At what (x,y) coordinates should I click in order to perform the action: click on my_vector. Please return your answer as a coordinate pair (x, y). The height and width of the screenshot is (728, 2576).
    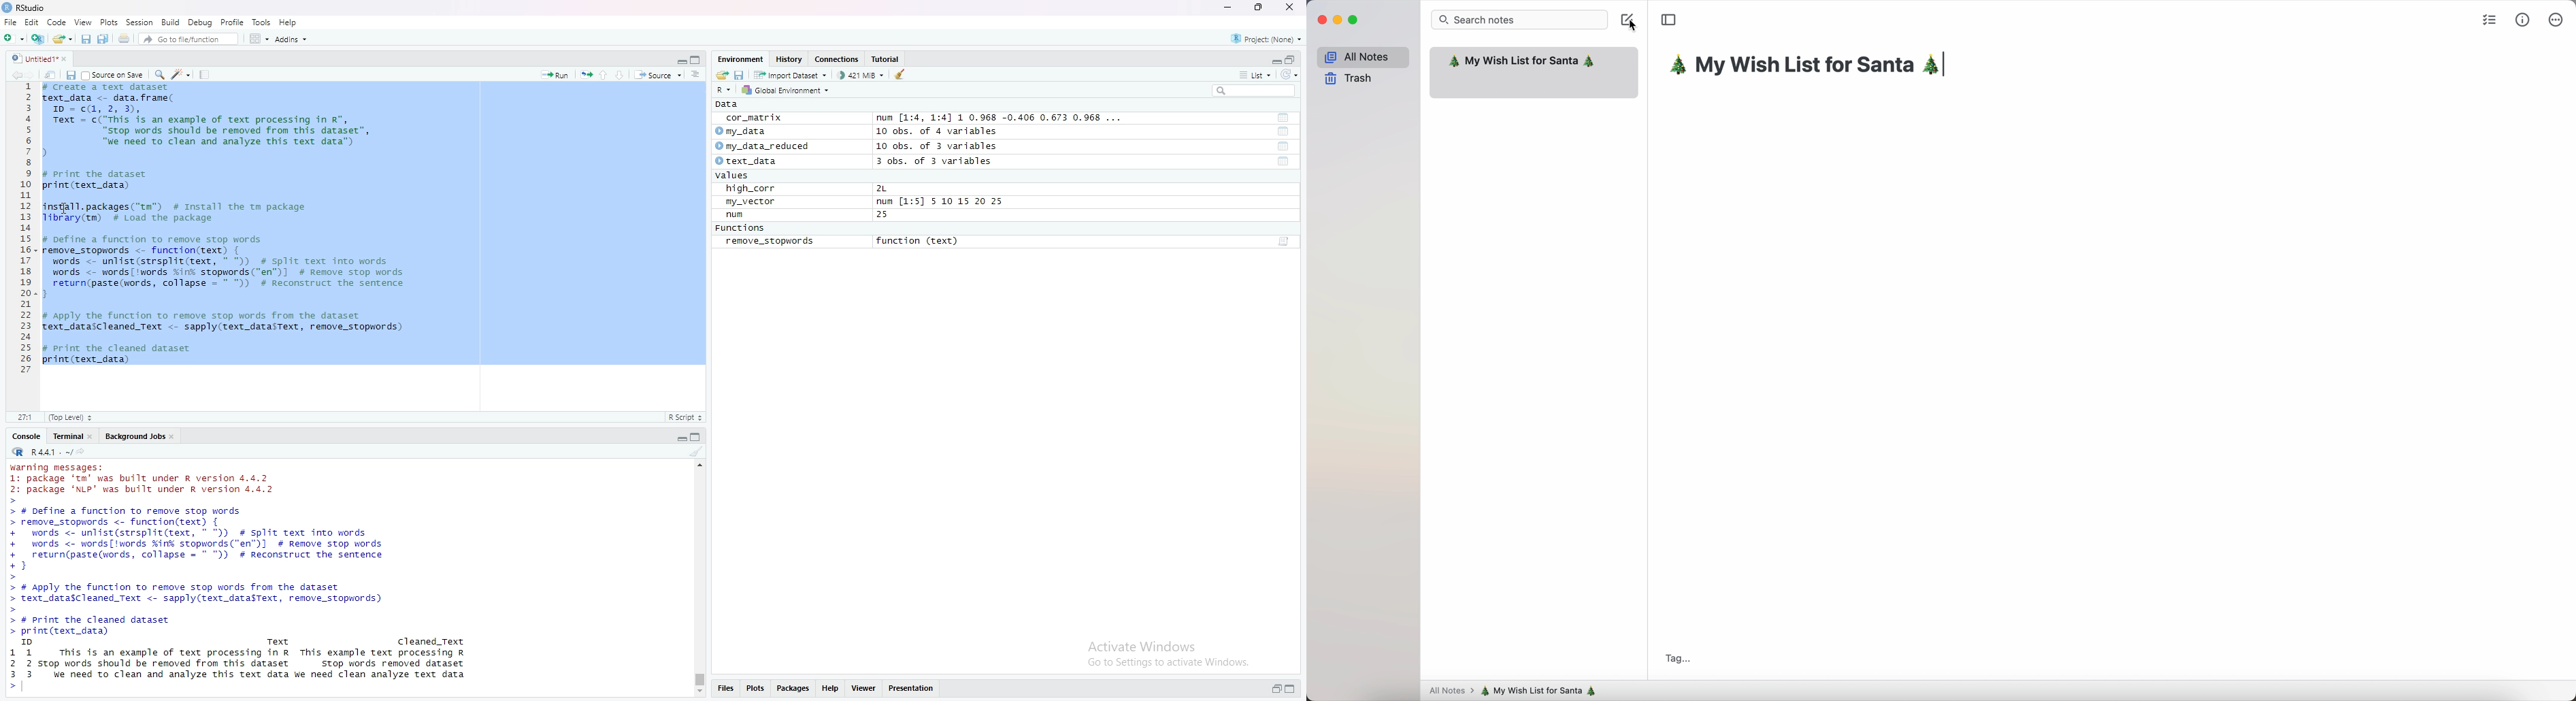
    Looking at the image, I should click on (752, 202).